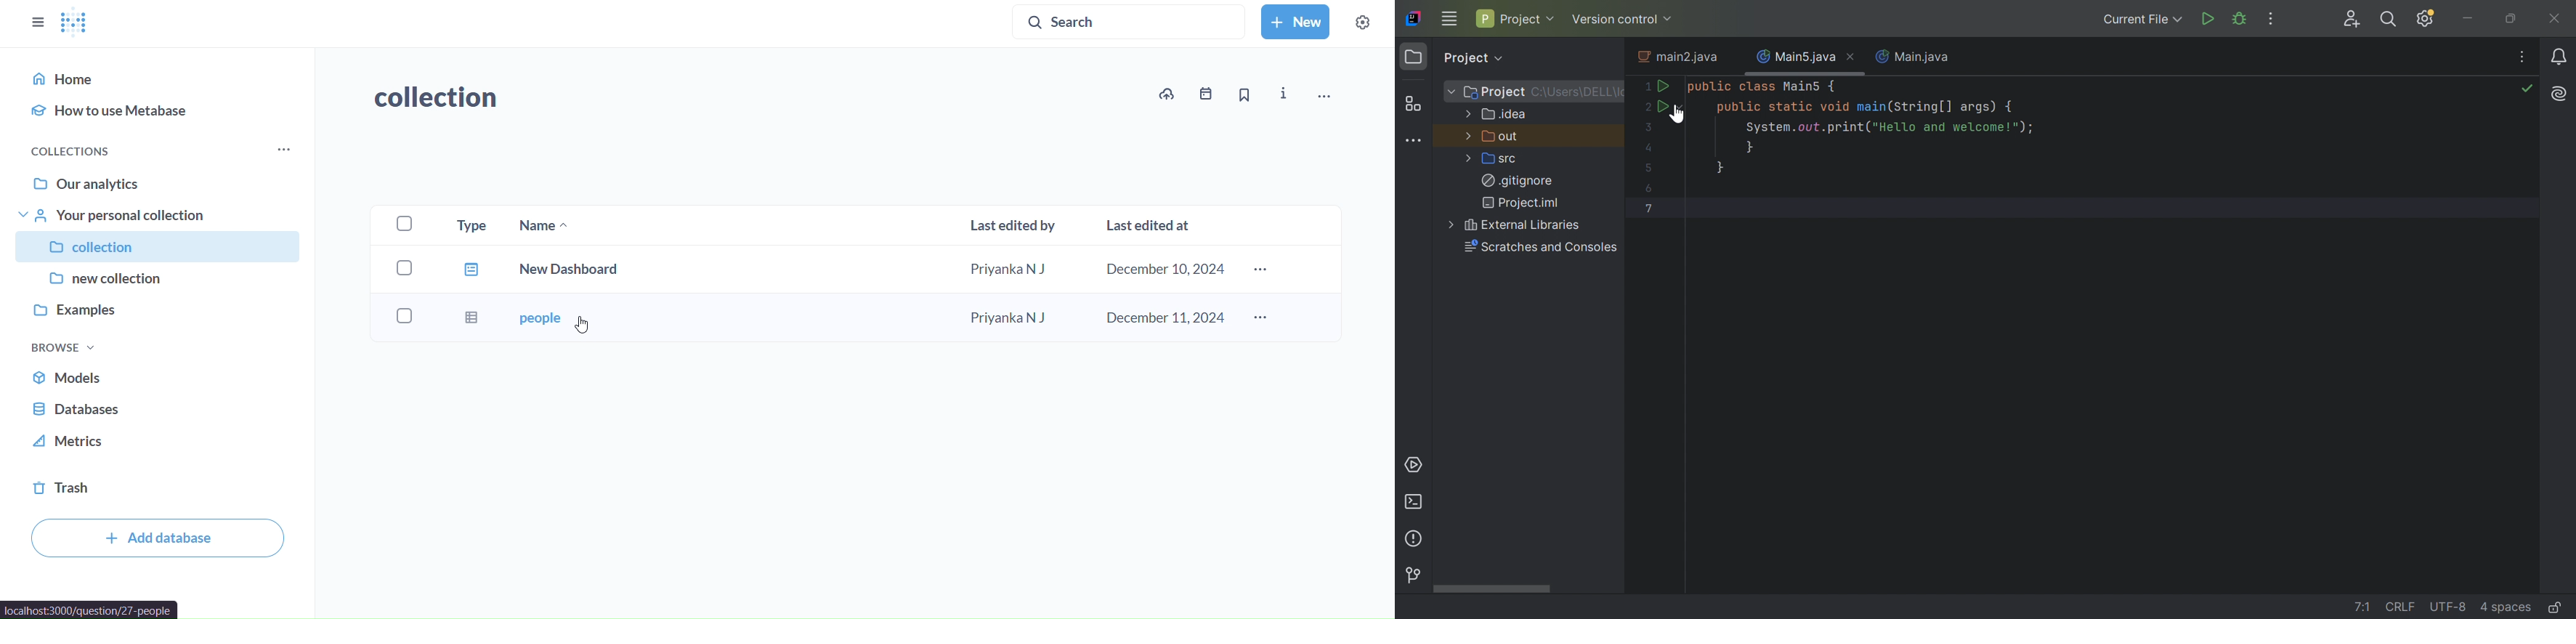  I want to click on ebug, so click(2241, 17).